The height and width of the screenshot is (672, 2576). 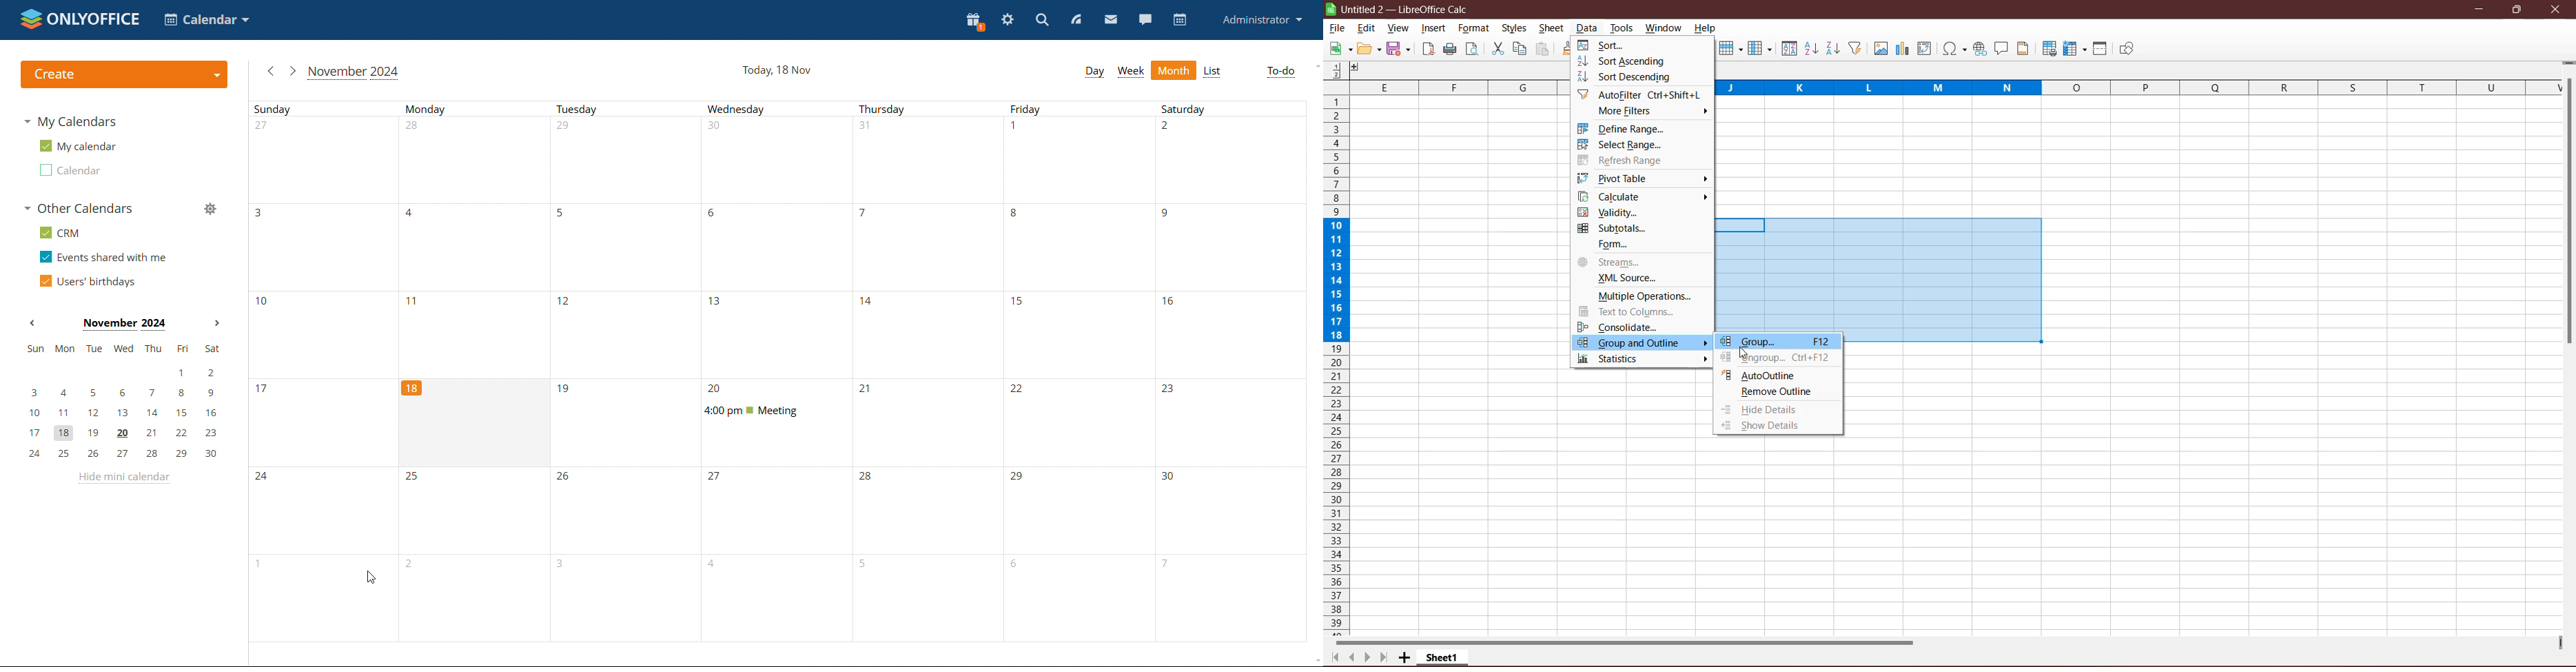 I want to click on Minimize, so click(x=2481, y=9).